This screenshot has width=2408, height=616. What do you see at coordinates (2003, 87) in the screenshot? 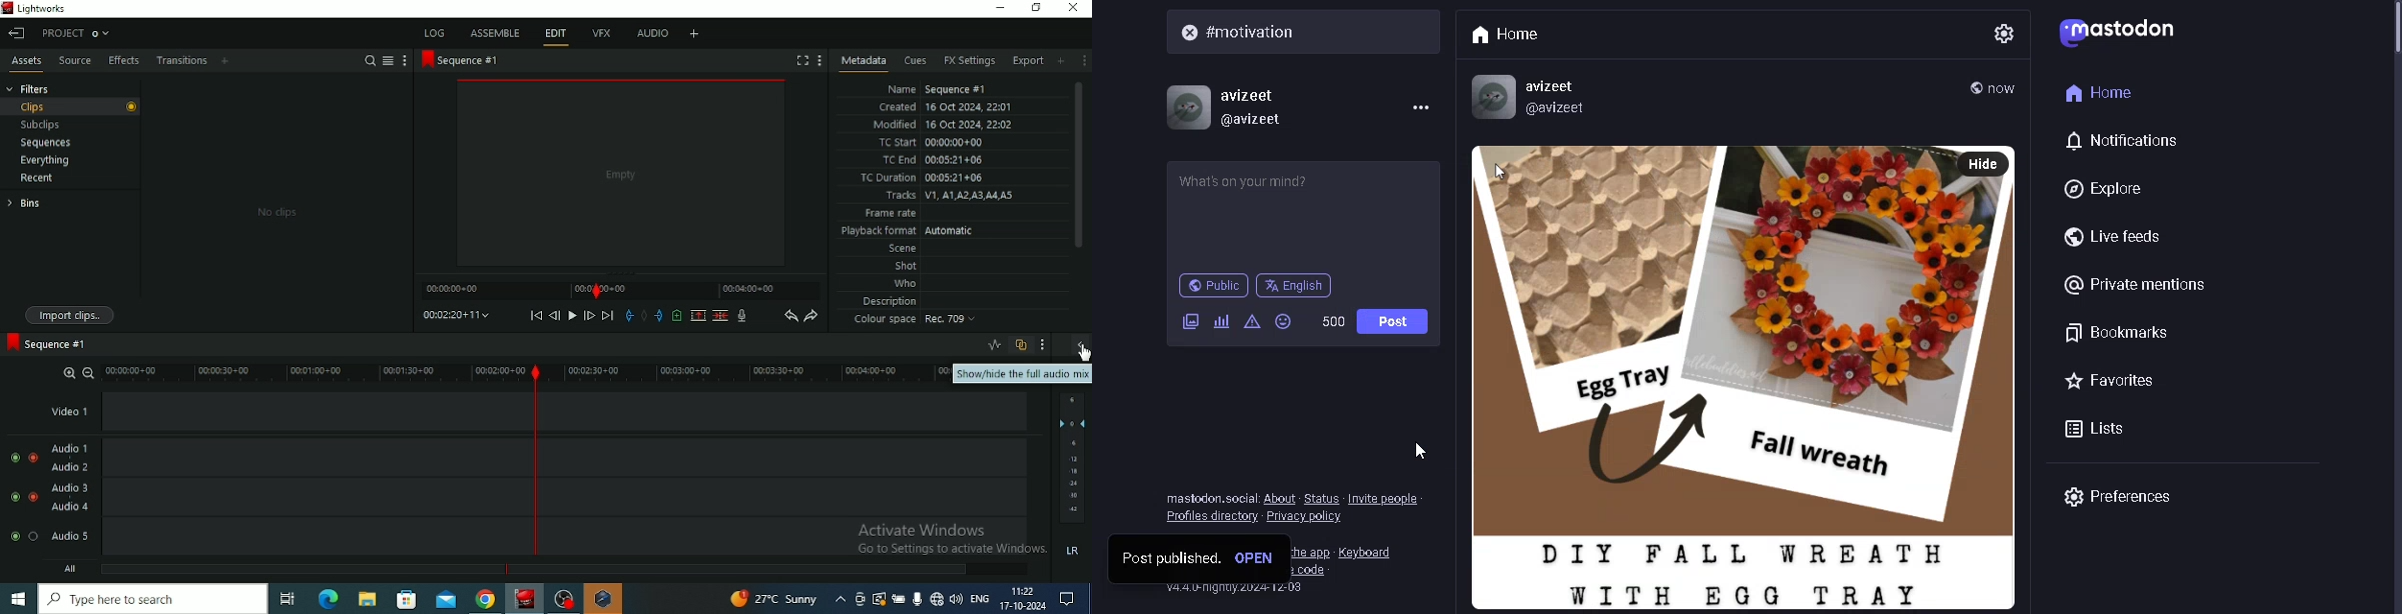
I see `time posted` at bounding box center [2003, 87].